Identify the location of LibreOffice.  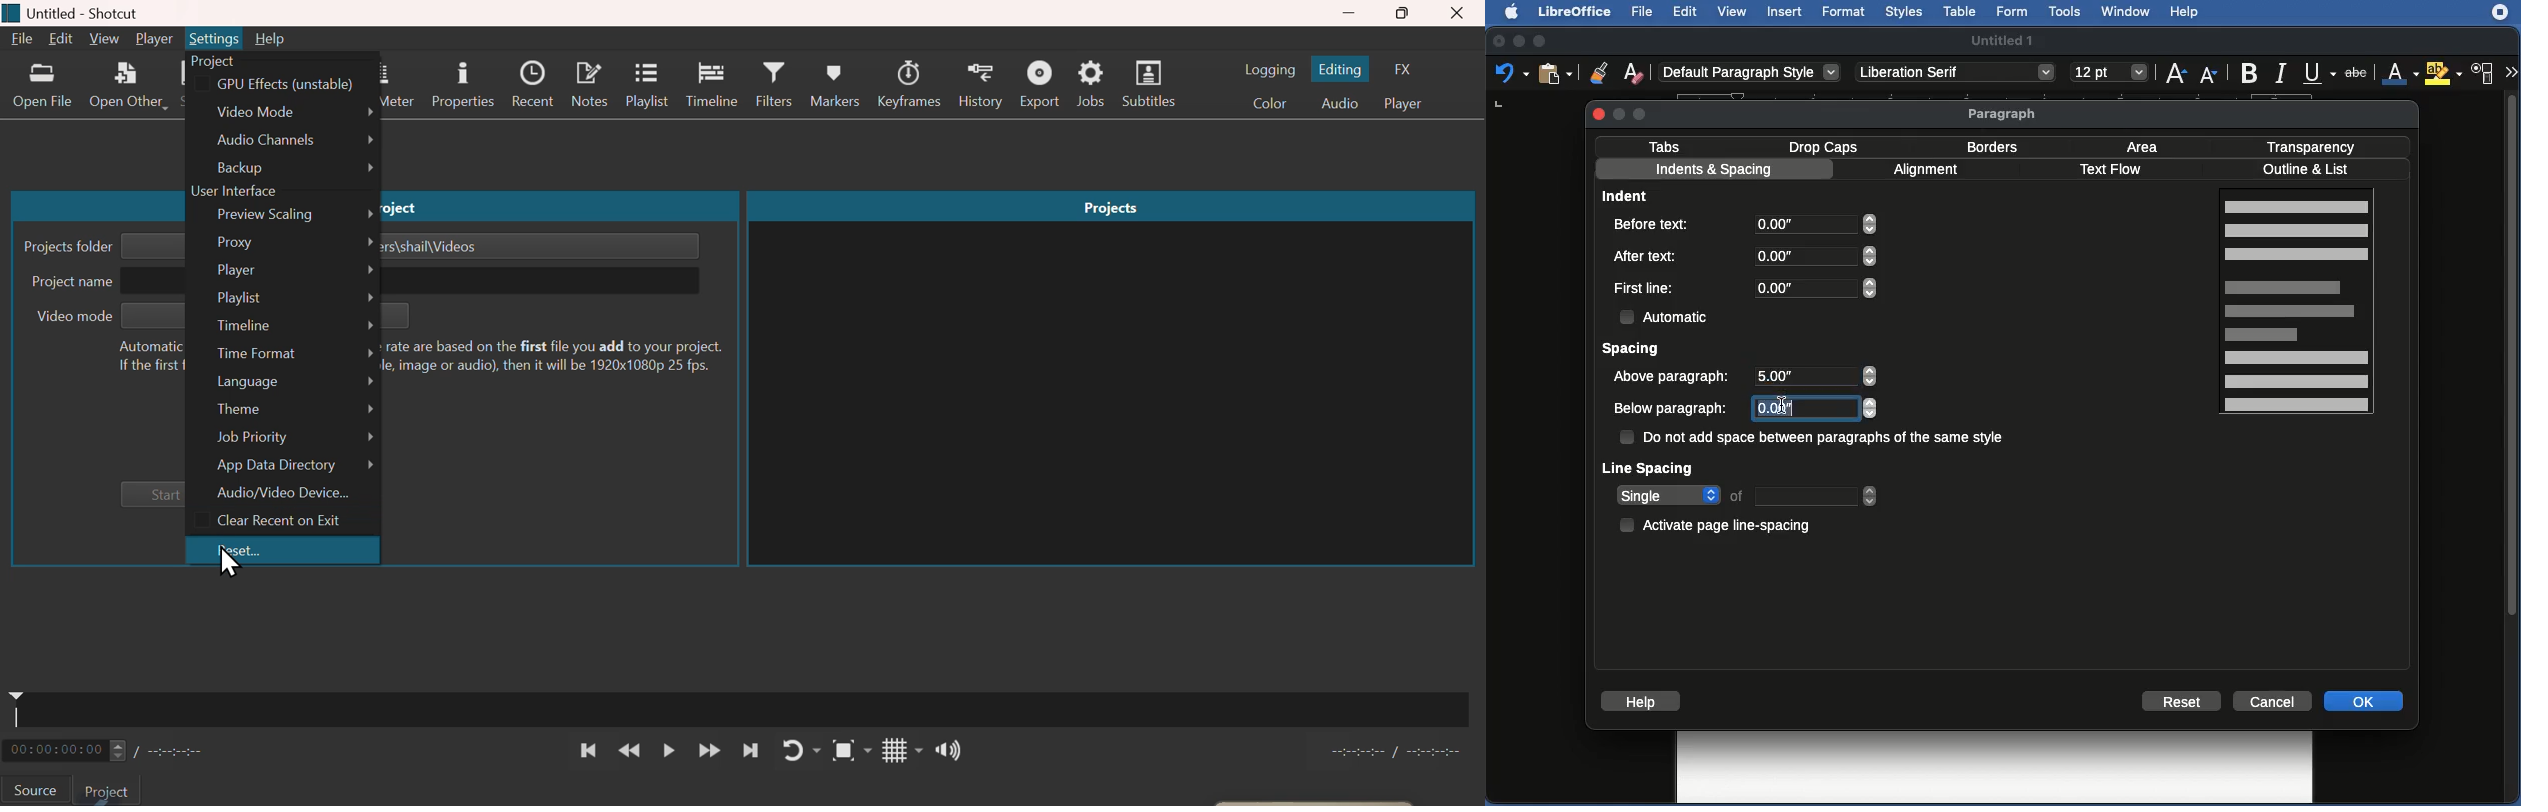
(1572, 13).